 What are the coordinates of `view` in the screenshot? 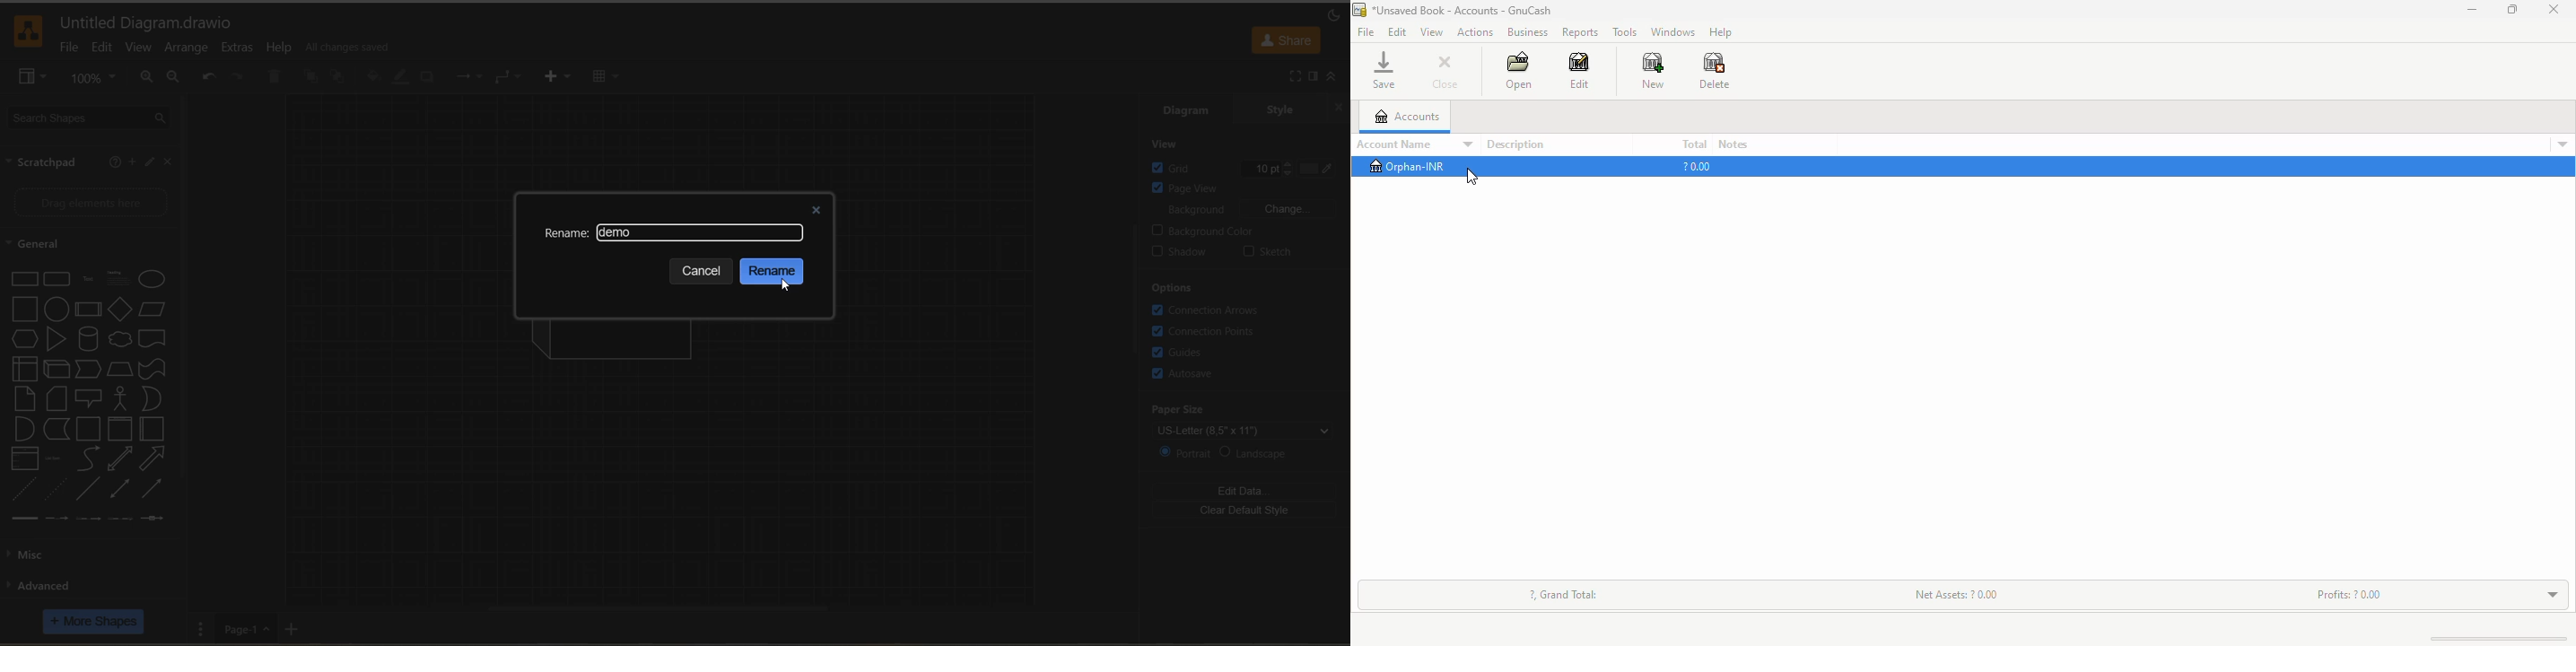 It's located at (33, 79).